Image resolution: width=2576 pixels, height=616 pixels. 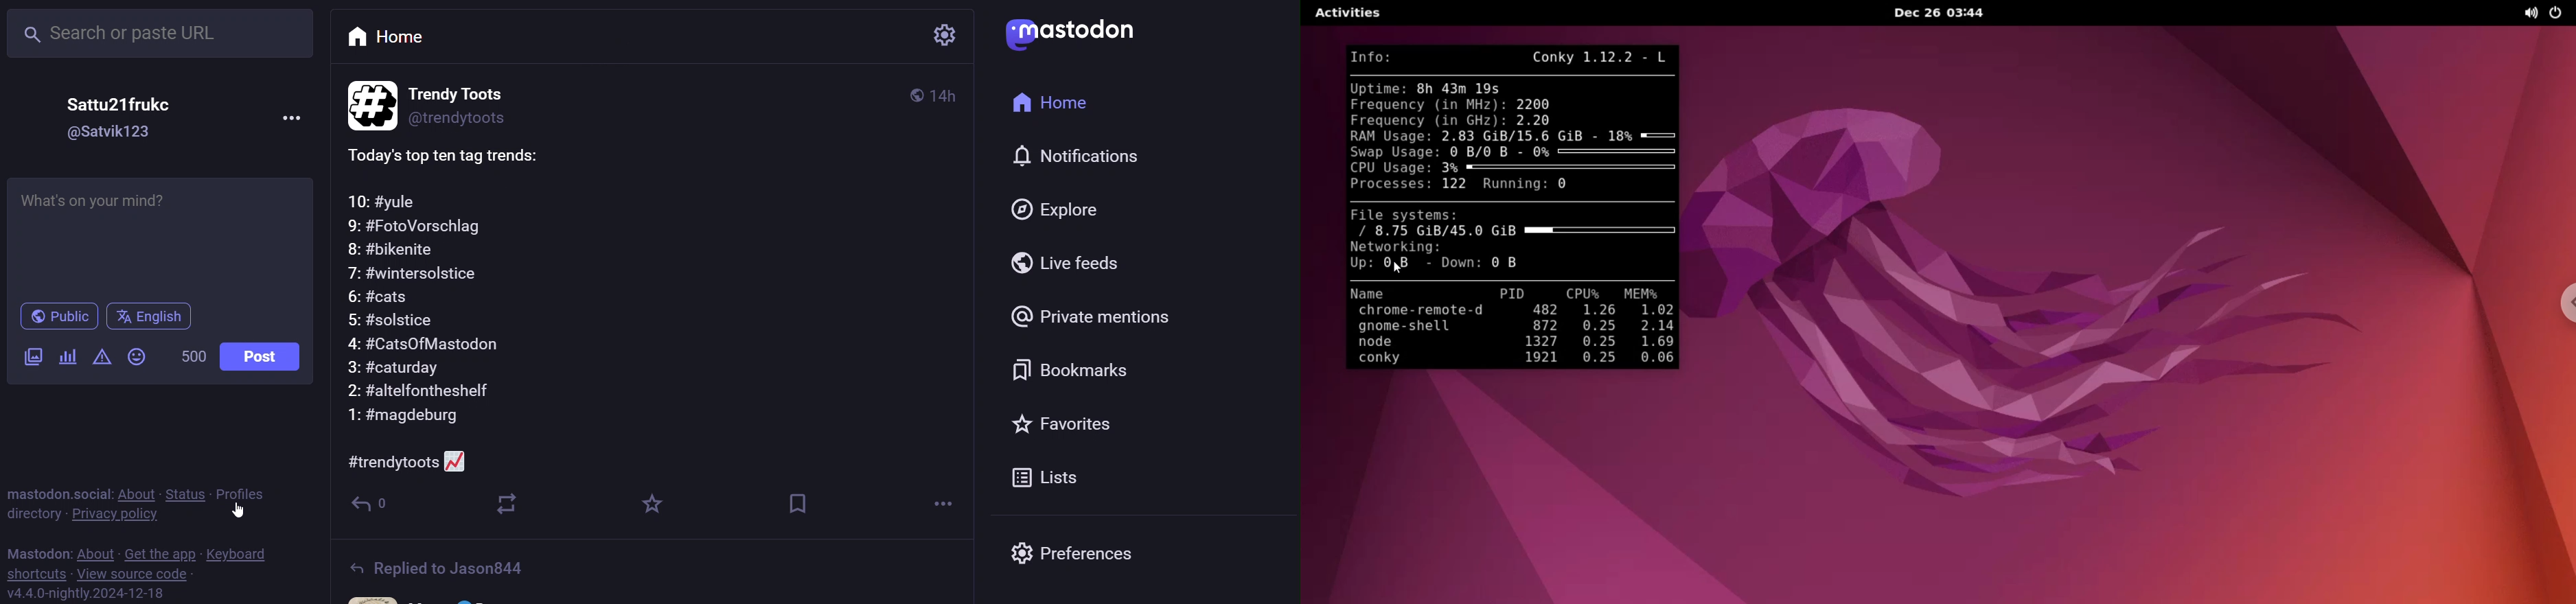 What do you see at coordinates (1096, 318) in the screenshot?
I see `private mention` at bounding box center [1096, 318].